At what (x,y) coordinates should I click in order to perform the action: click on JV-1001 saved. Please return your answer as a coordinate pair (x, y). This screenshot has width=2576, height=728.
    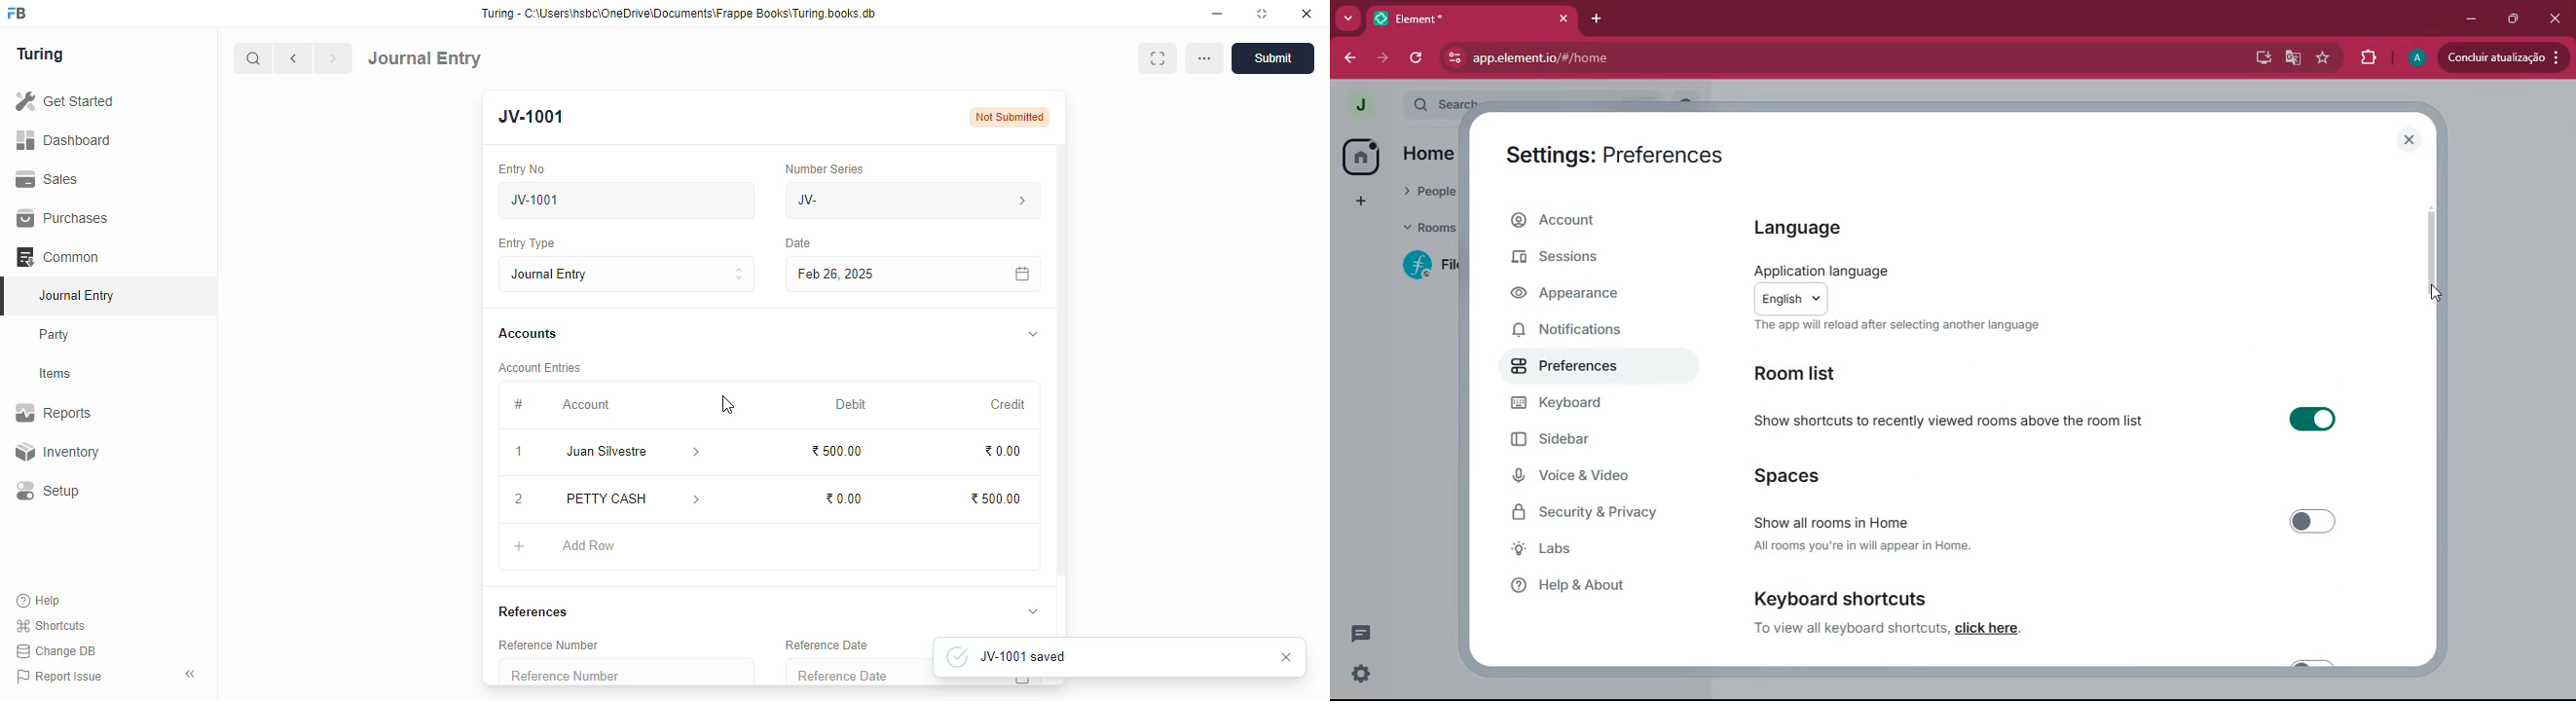
    Looking at the image, I should click on (1056, 656).